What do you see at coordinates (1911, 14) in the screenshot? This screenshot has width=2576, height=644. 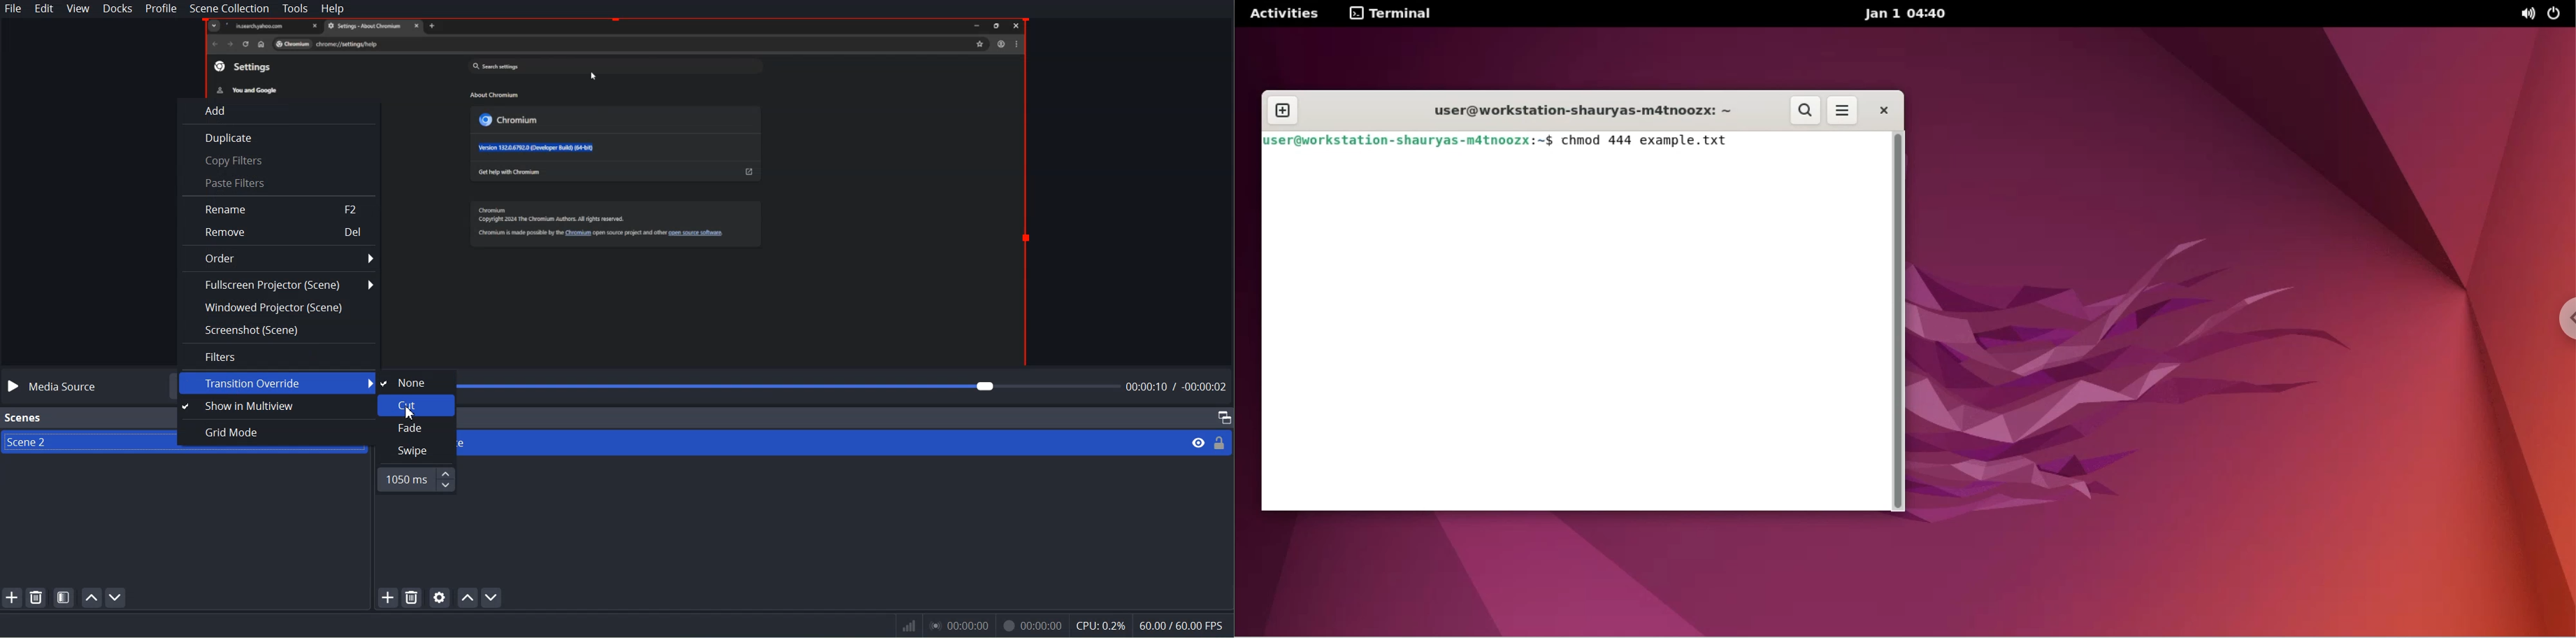 I see `Jan 1 04:40` at bounding box center [1911, 14].